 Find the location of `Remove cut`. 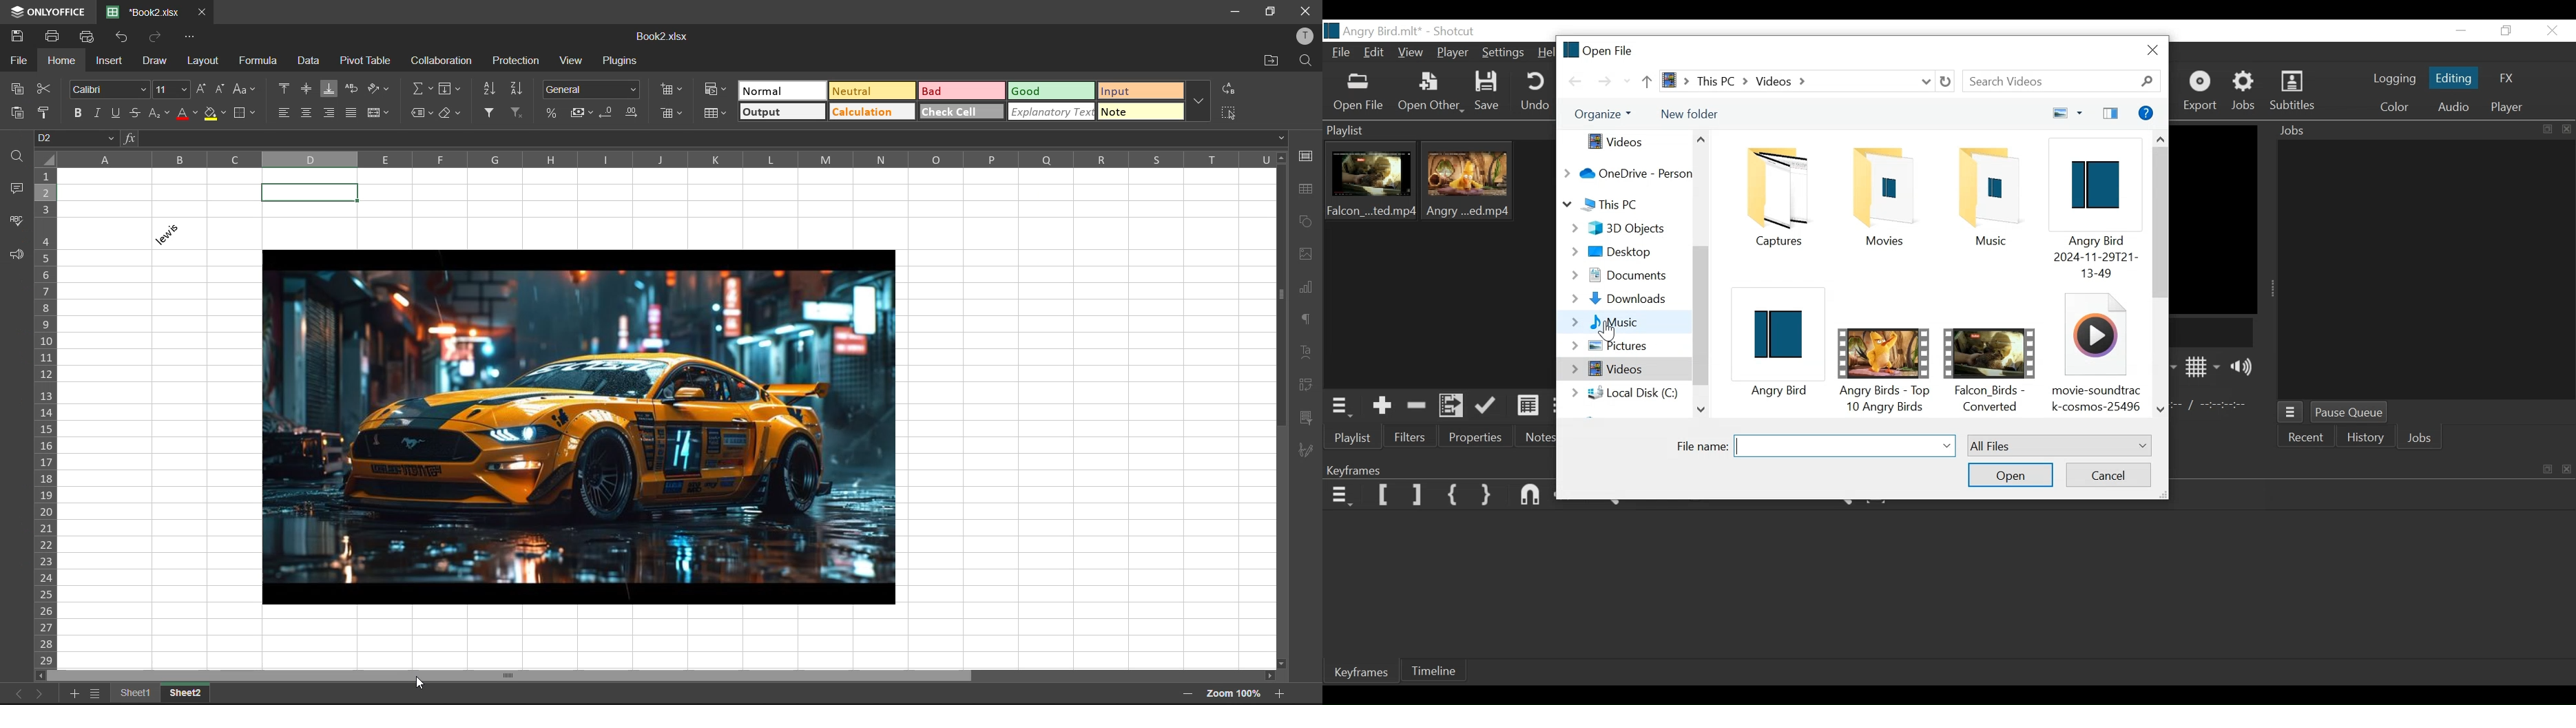

Remove cut is located at coordinates (1419, 405).